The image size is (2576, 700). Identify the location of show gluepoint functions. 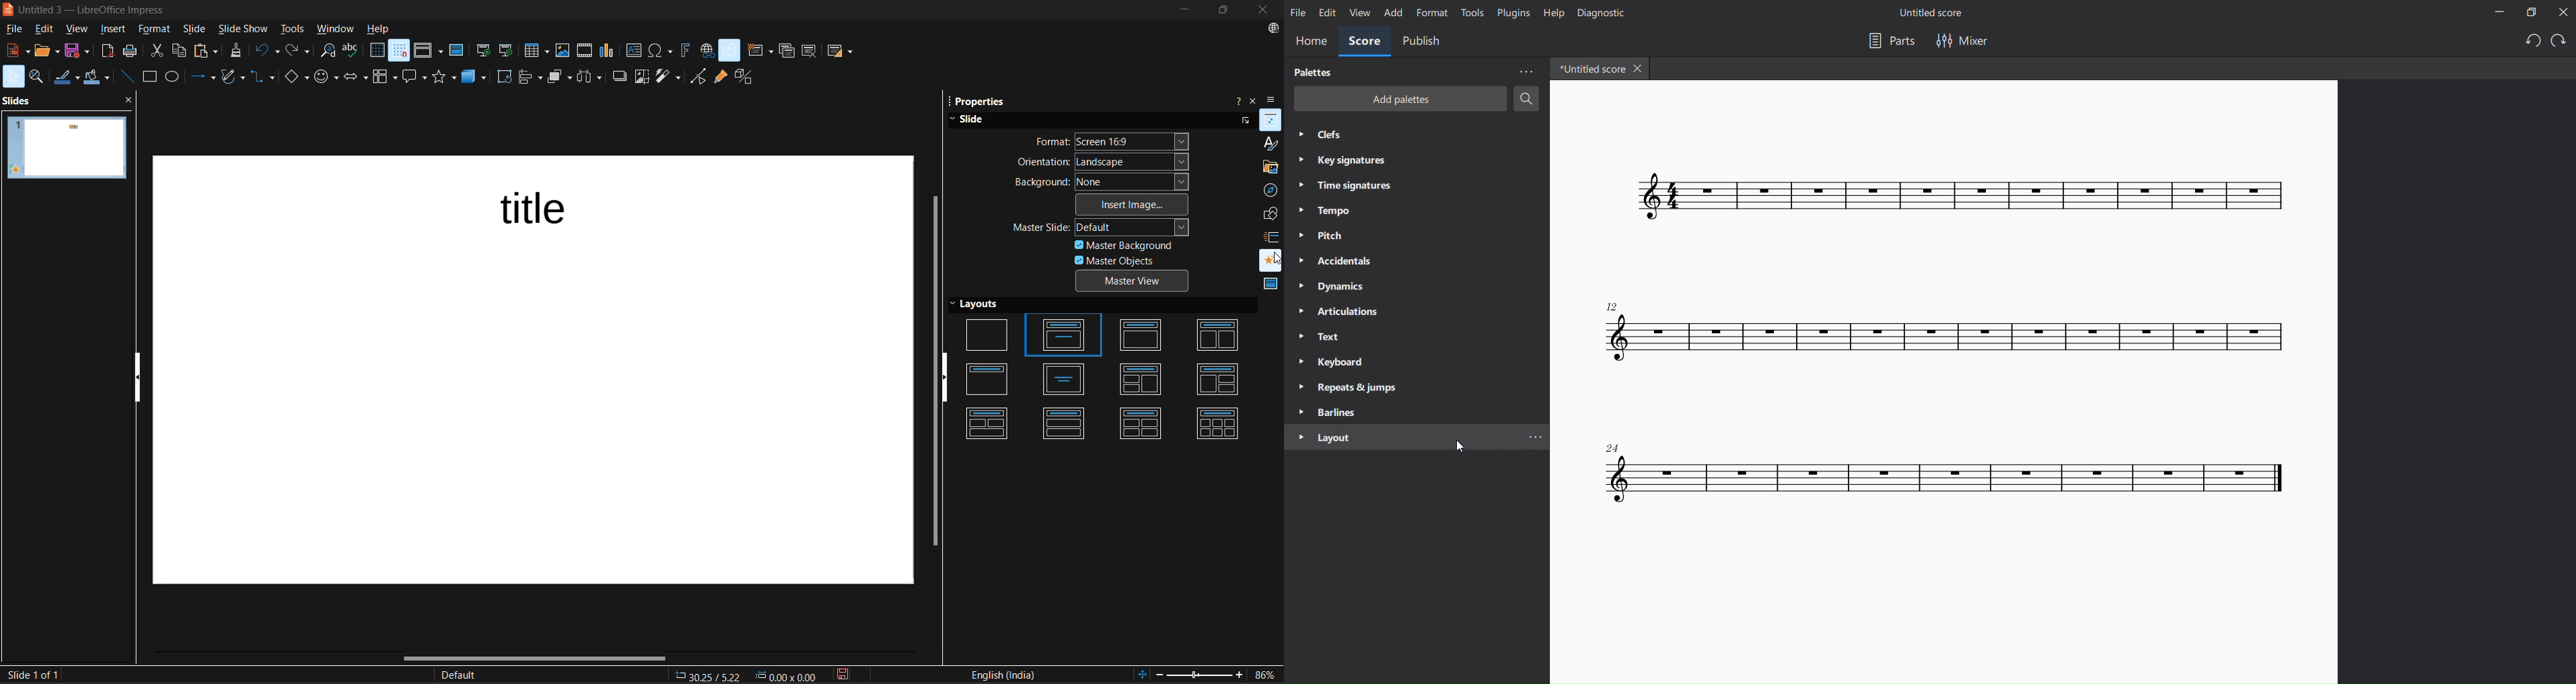
(719, 78).